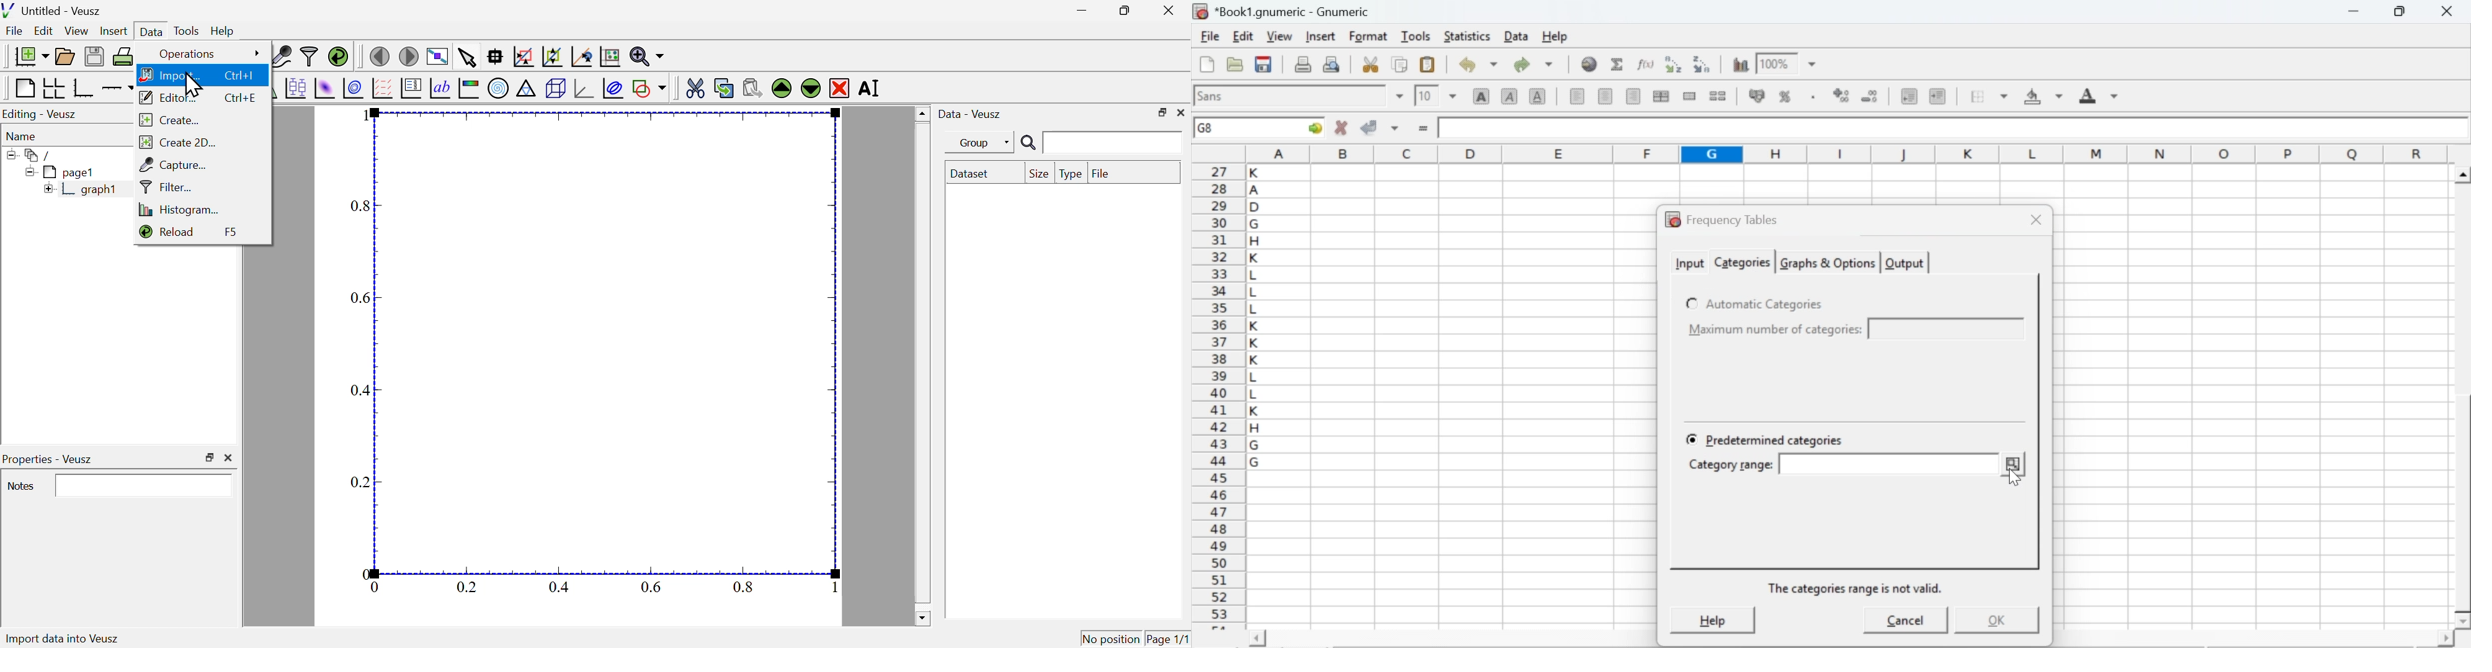 The width and height of the screenshot is (2492, 672). I want to click on OK, so click(1988, 619).